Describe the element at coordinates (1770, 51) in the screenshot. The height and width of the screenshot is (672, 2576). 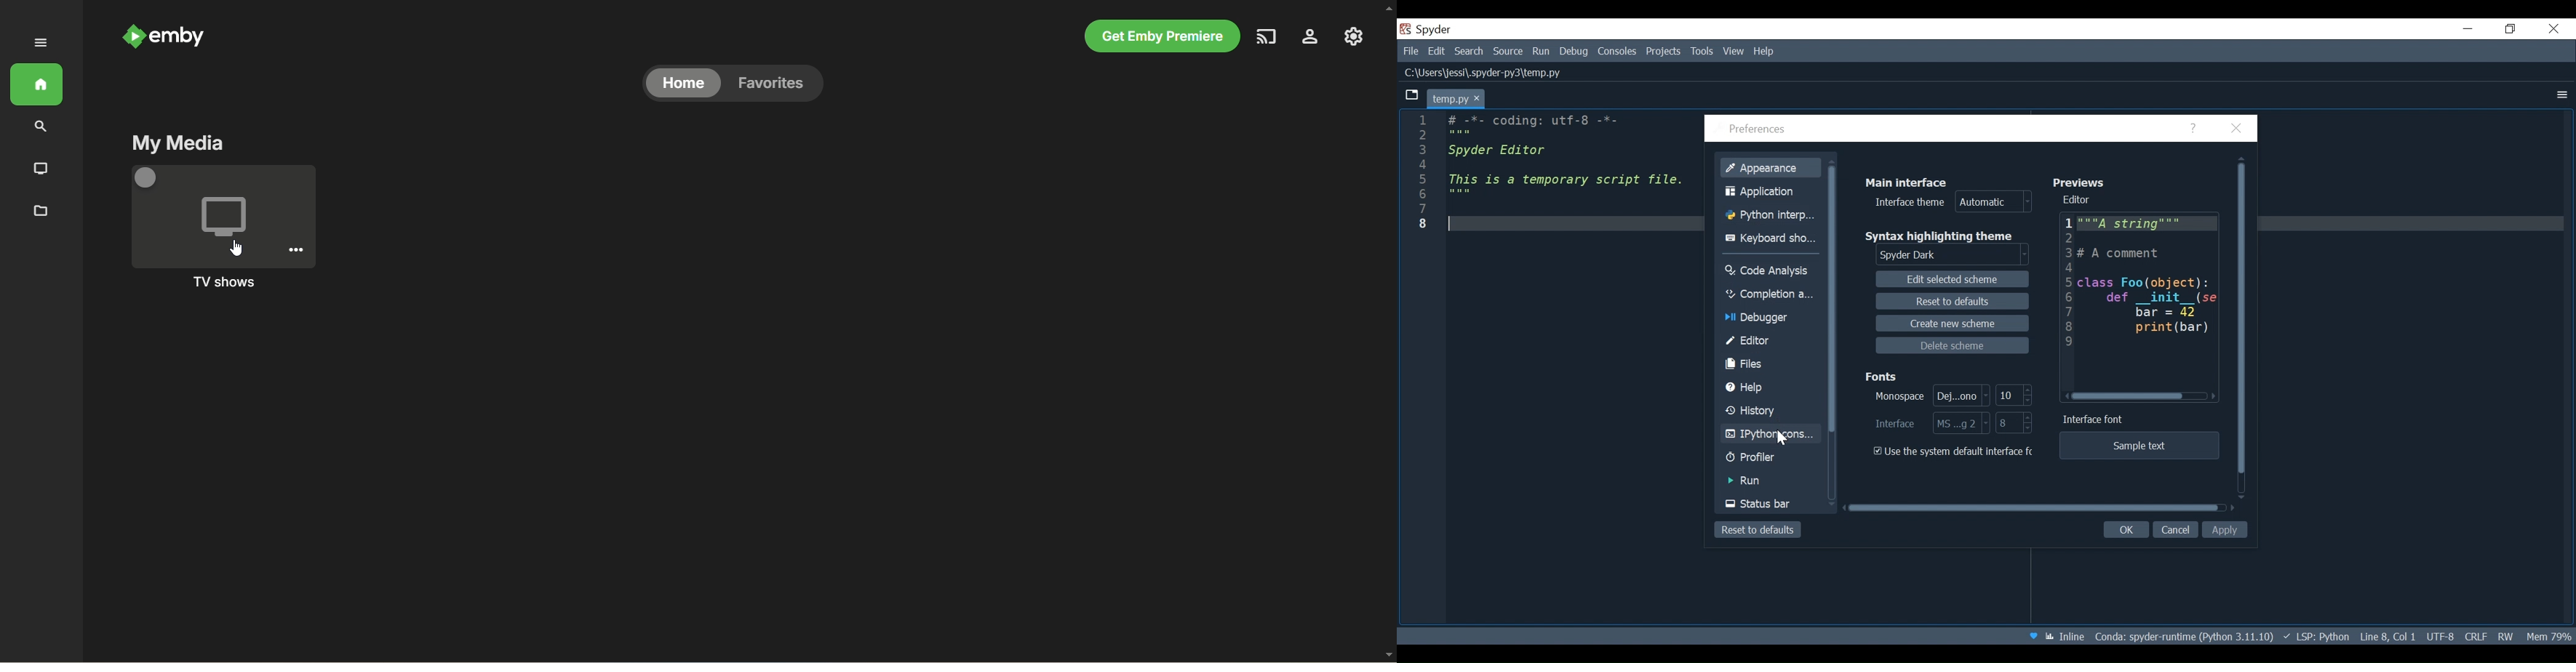
I see `Help` at that location.